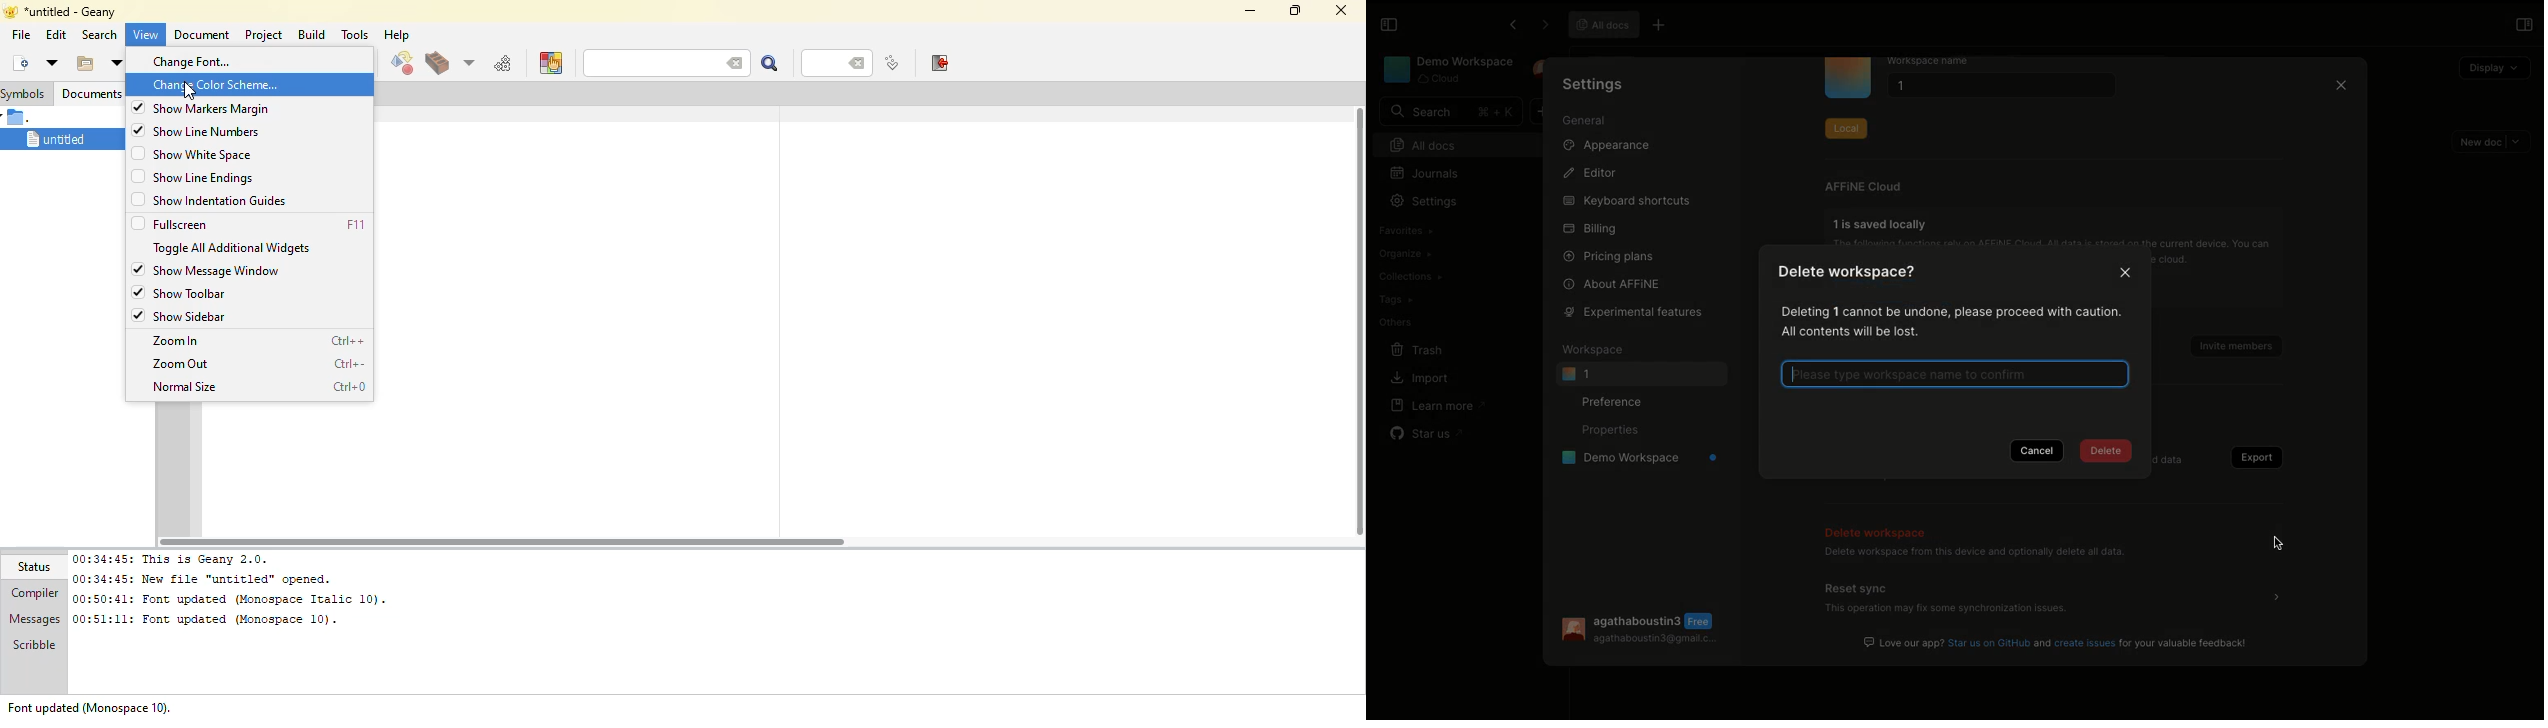  Describe the element at coordinates (1656, 641) in the screenshot. I see `agathaboustin3@gmail.c...` at that location.